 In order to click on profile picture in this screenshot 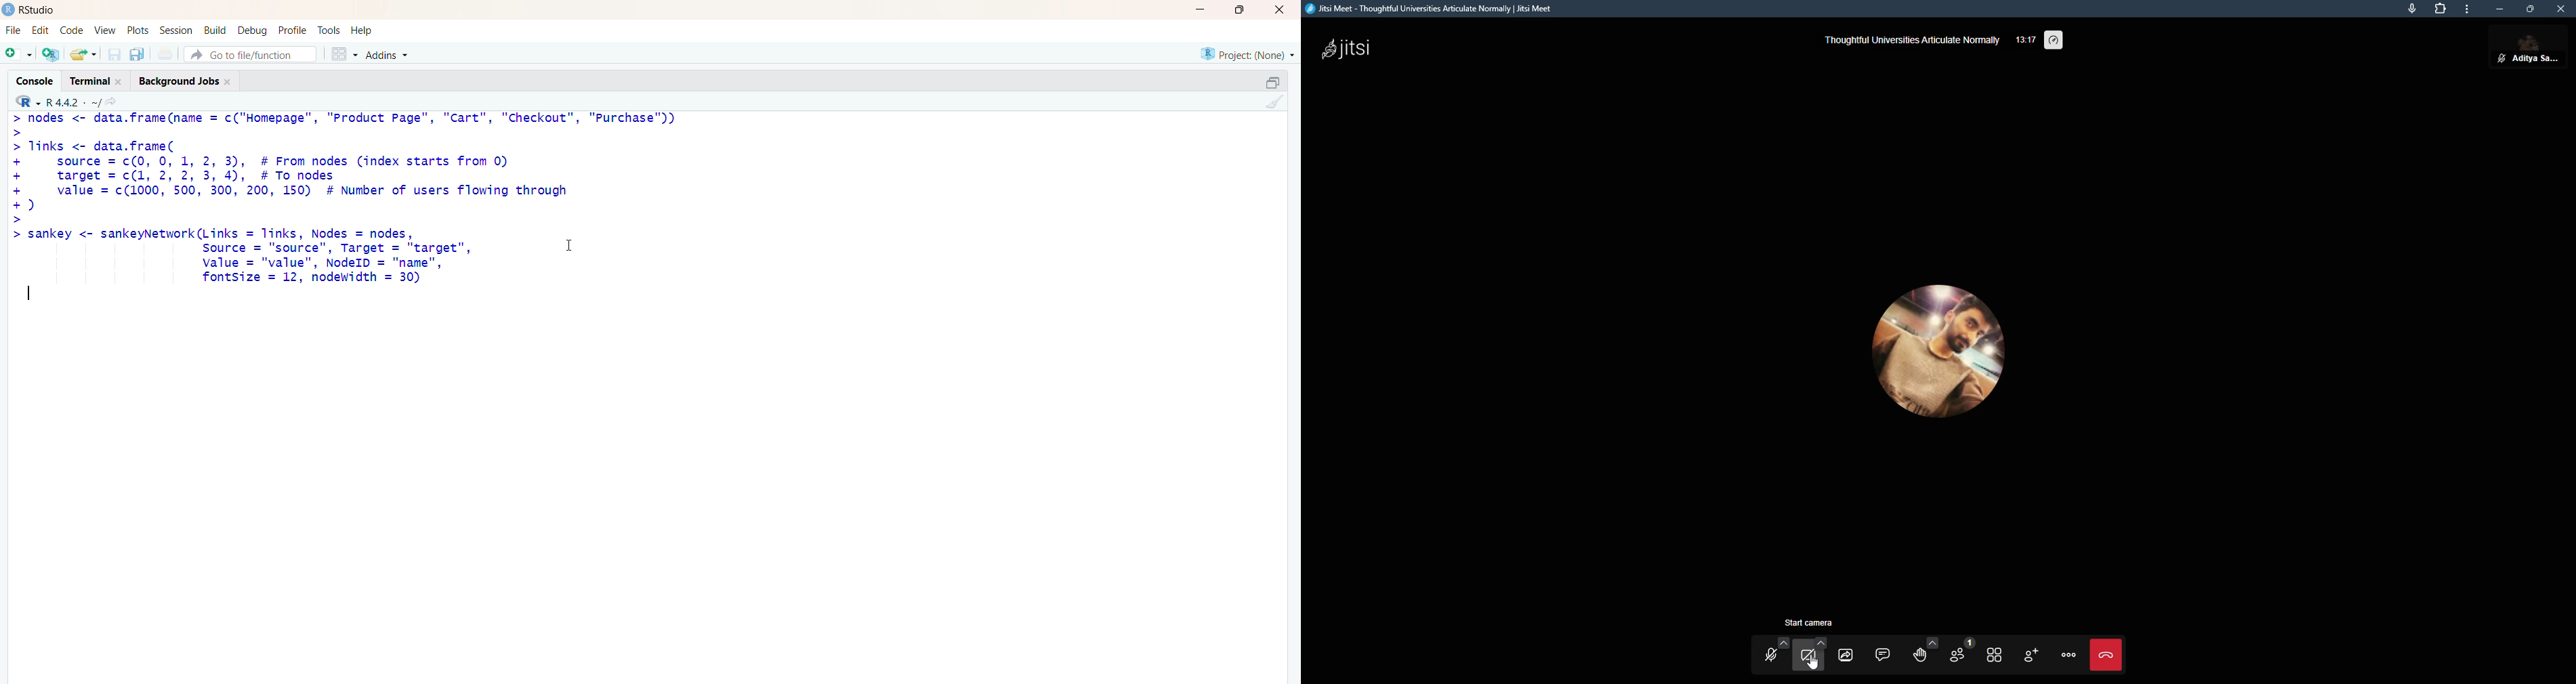, I will do `click(1940, 350)`.